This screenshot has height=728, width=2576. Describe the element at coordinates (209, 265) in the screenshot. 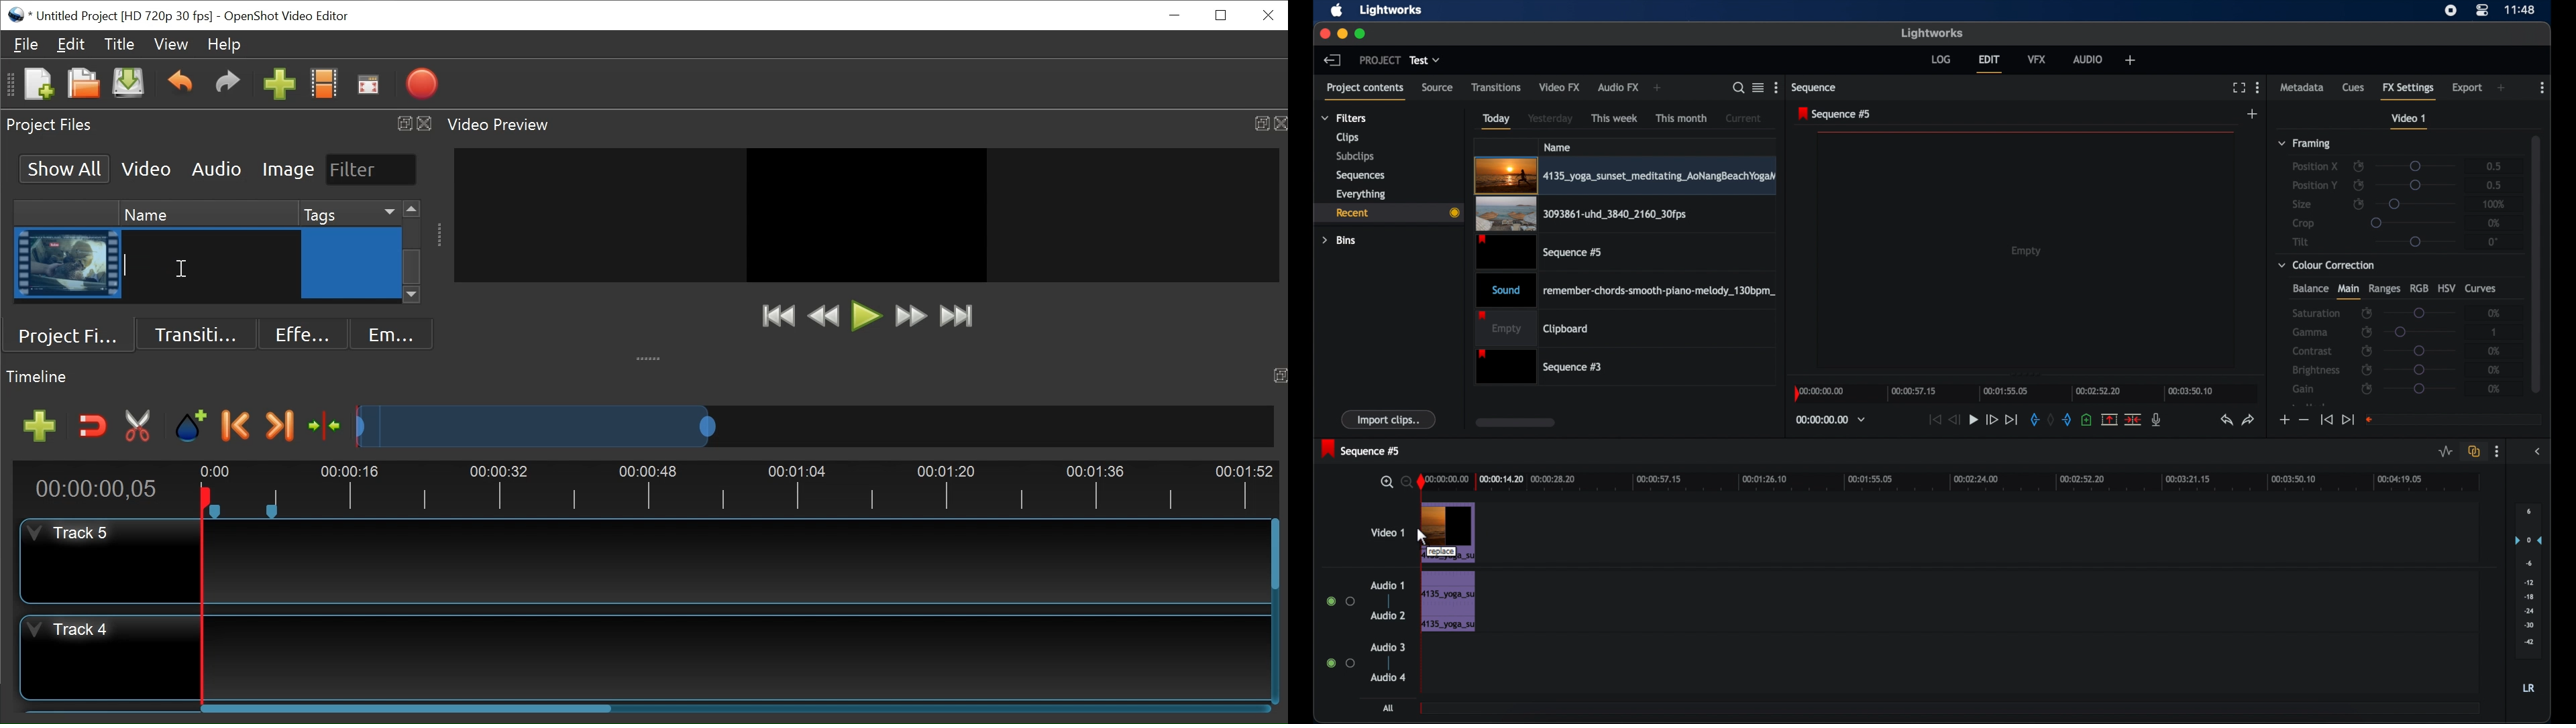

I see `Clip Name` at that location.